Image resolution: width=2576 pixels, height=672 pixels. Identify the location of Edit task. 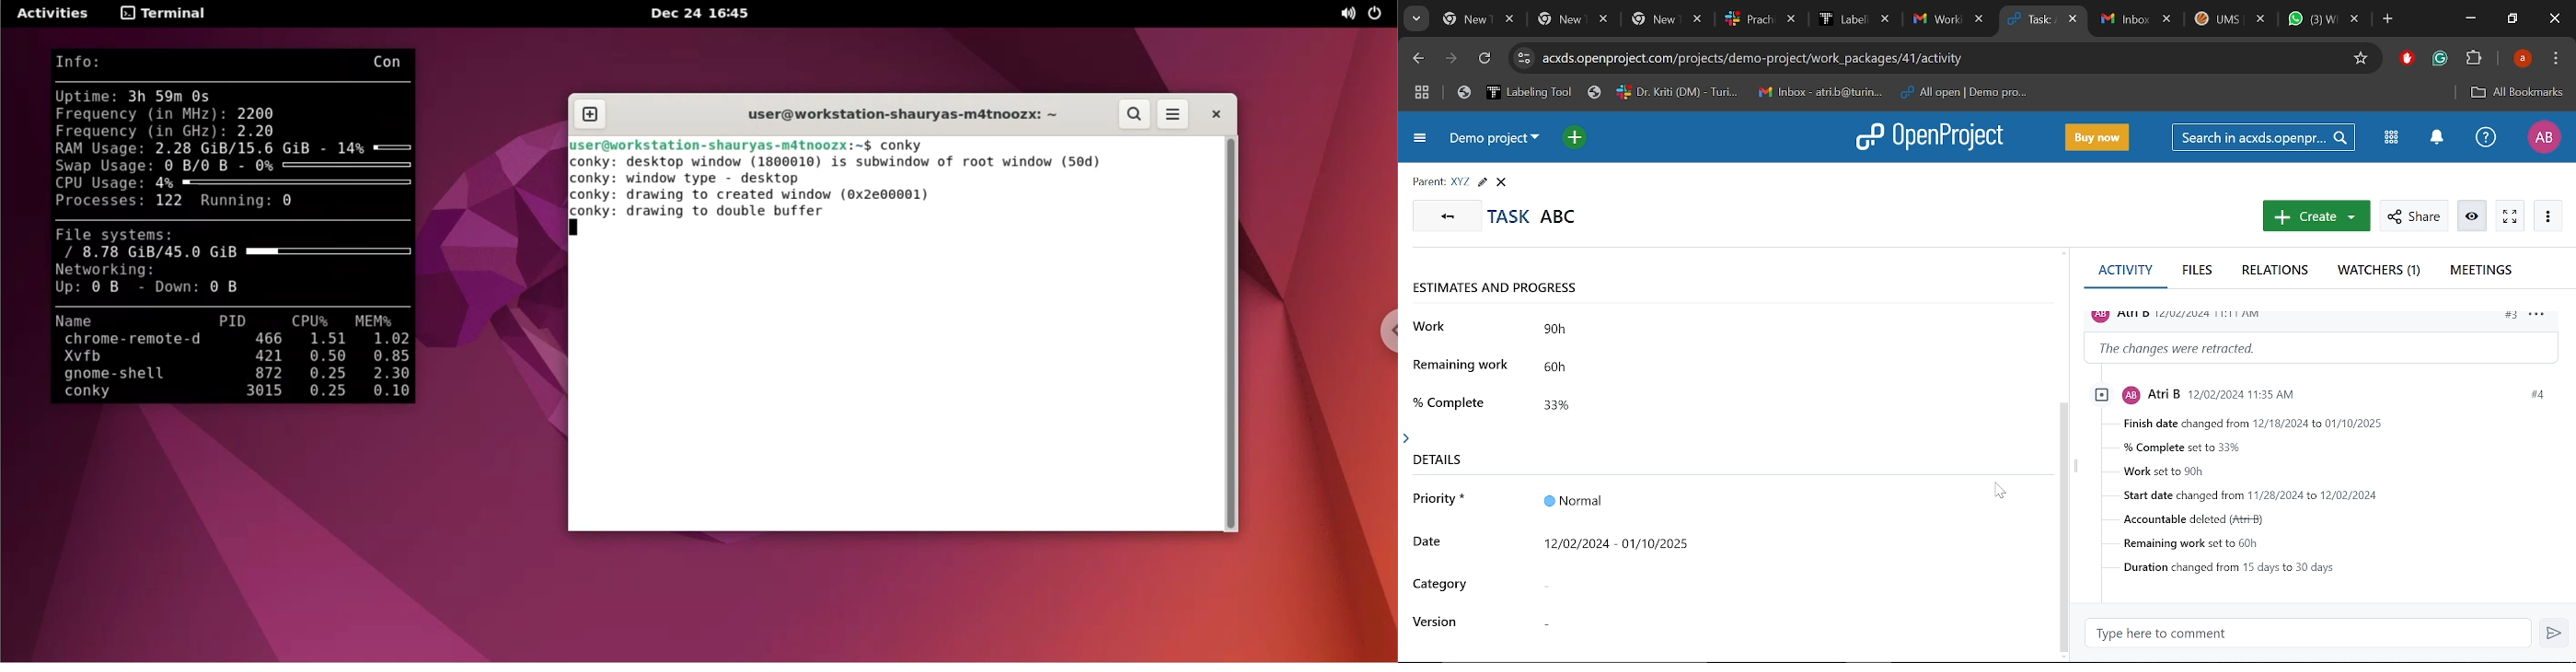
(1482, 182).